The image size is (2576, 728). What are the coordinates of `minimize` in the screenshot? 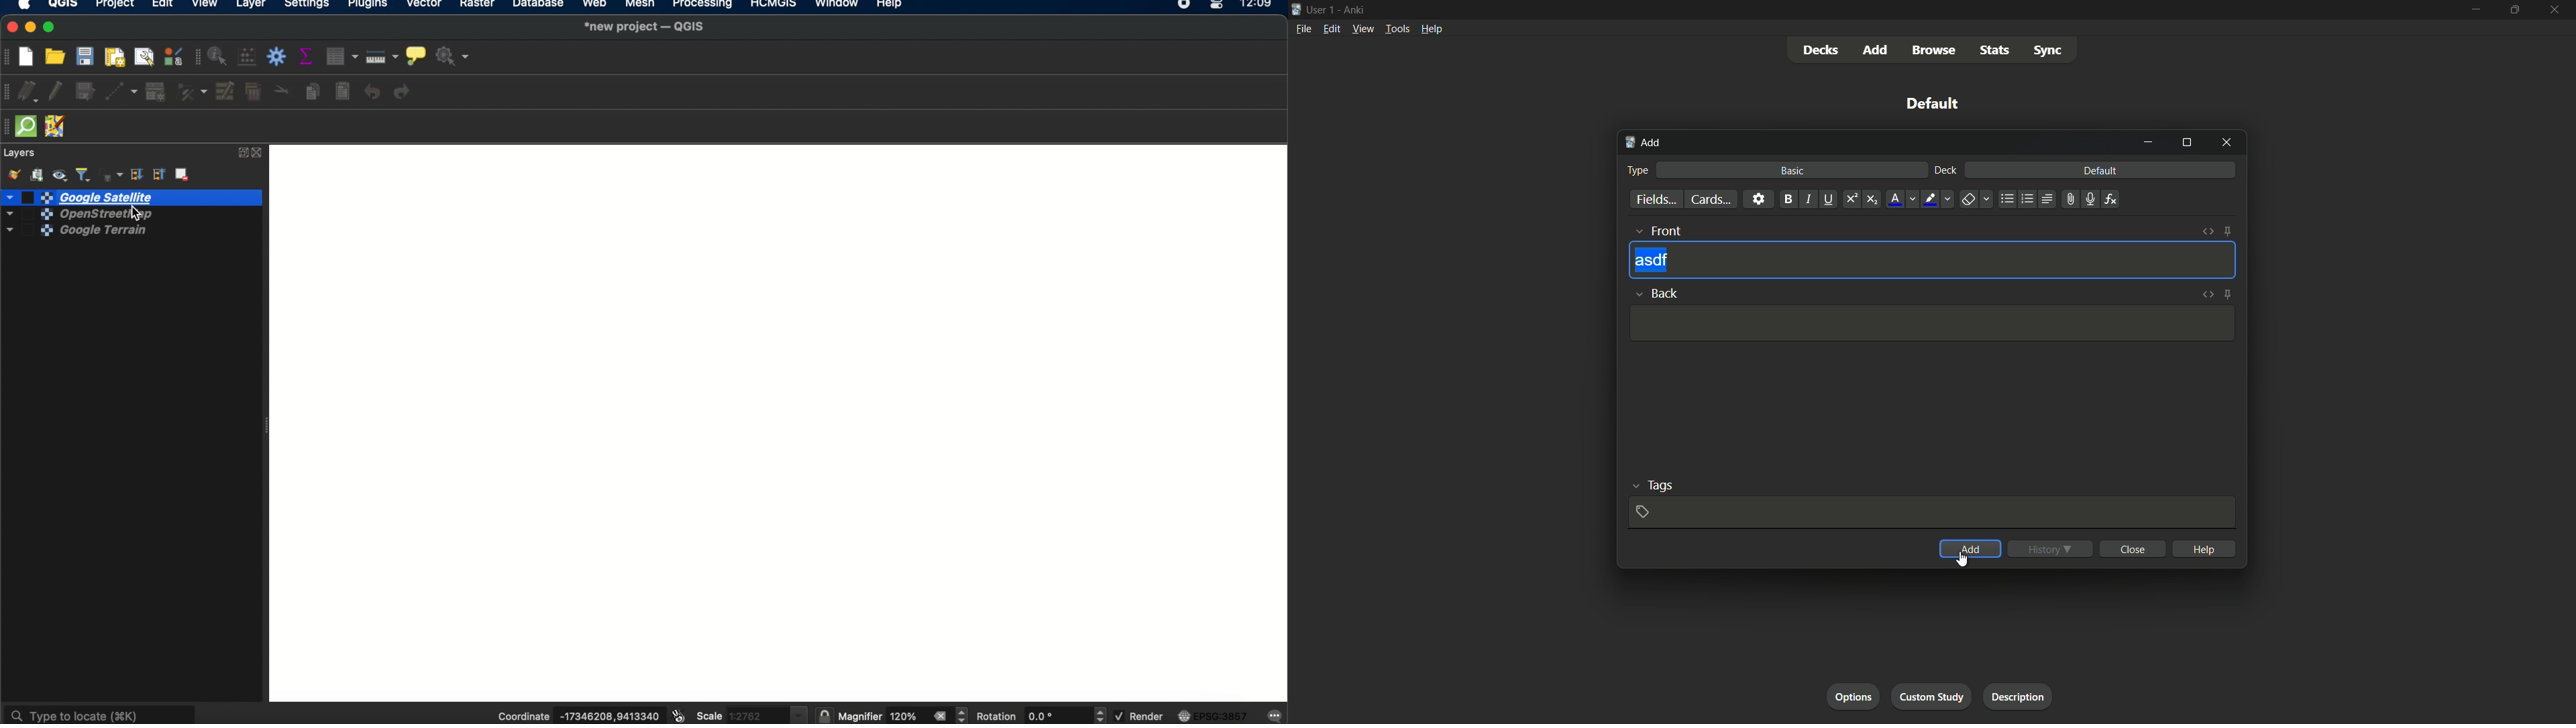 It's located at (2477, 9).